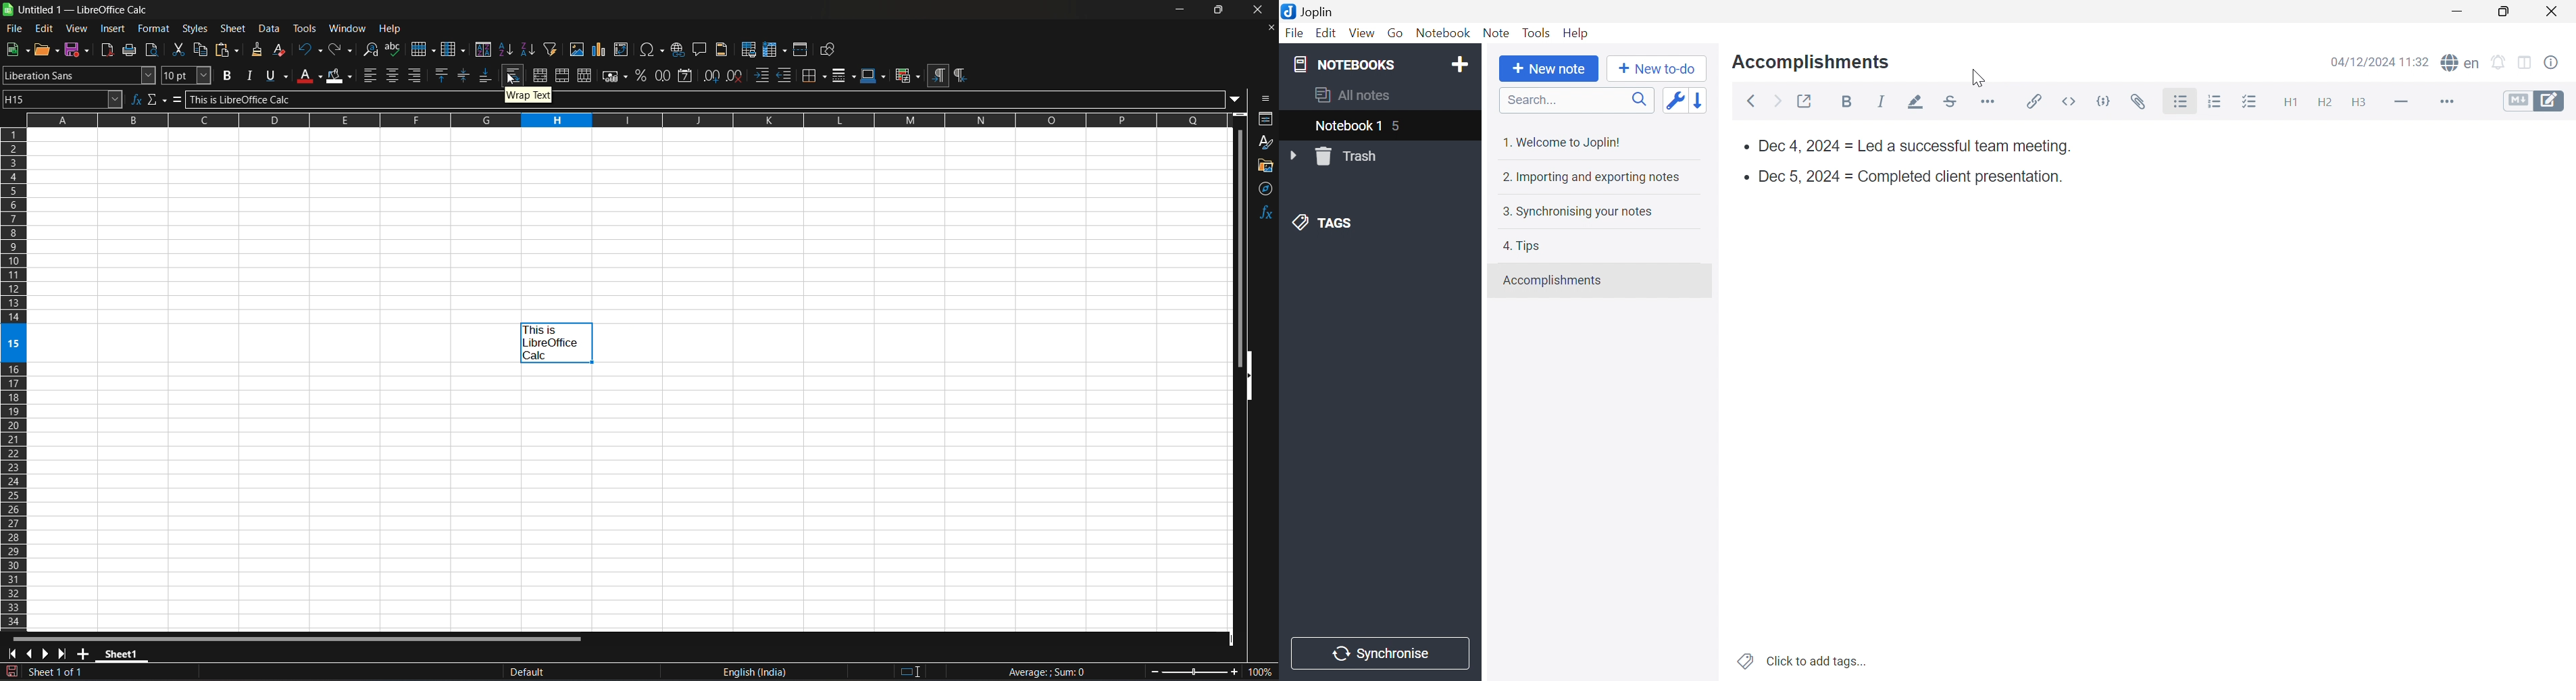  I want to click on define print area, so click(749, 49).